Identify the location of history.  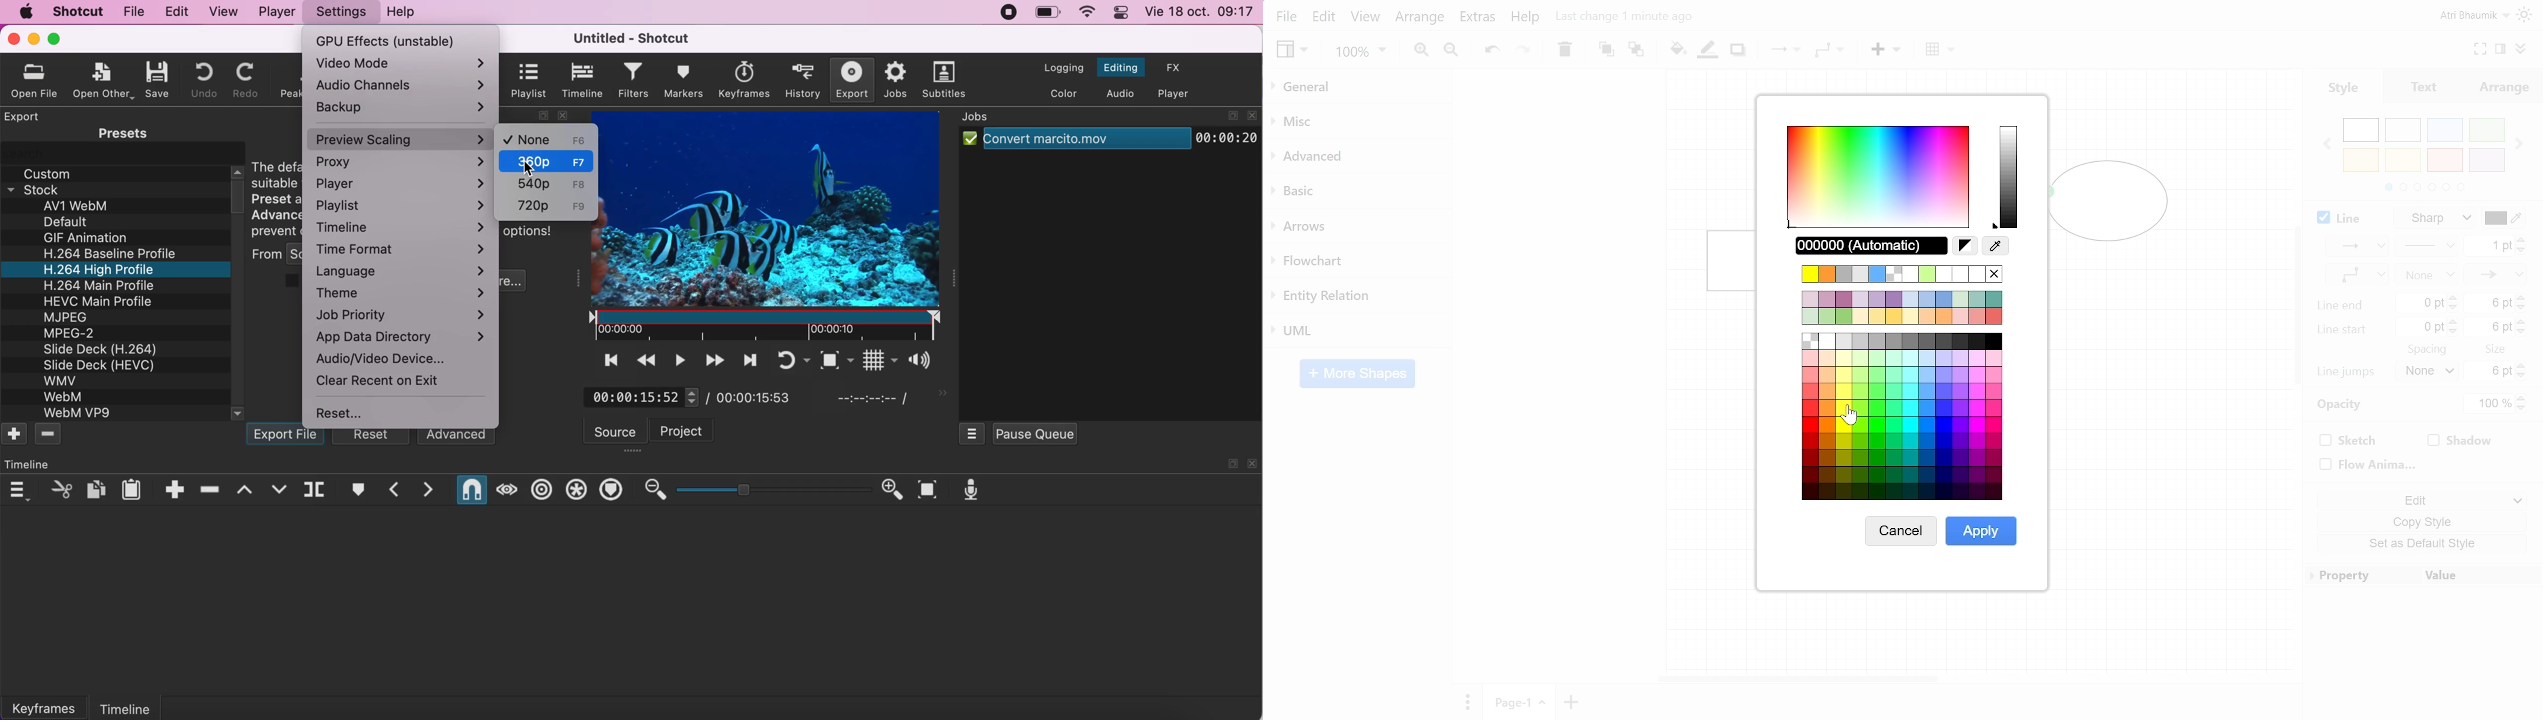
(799, 81).